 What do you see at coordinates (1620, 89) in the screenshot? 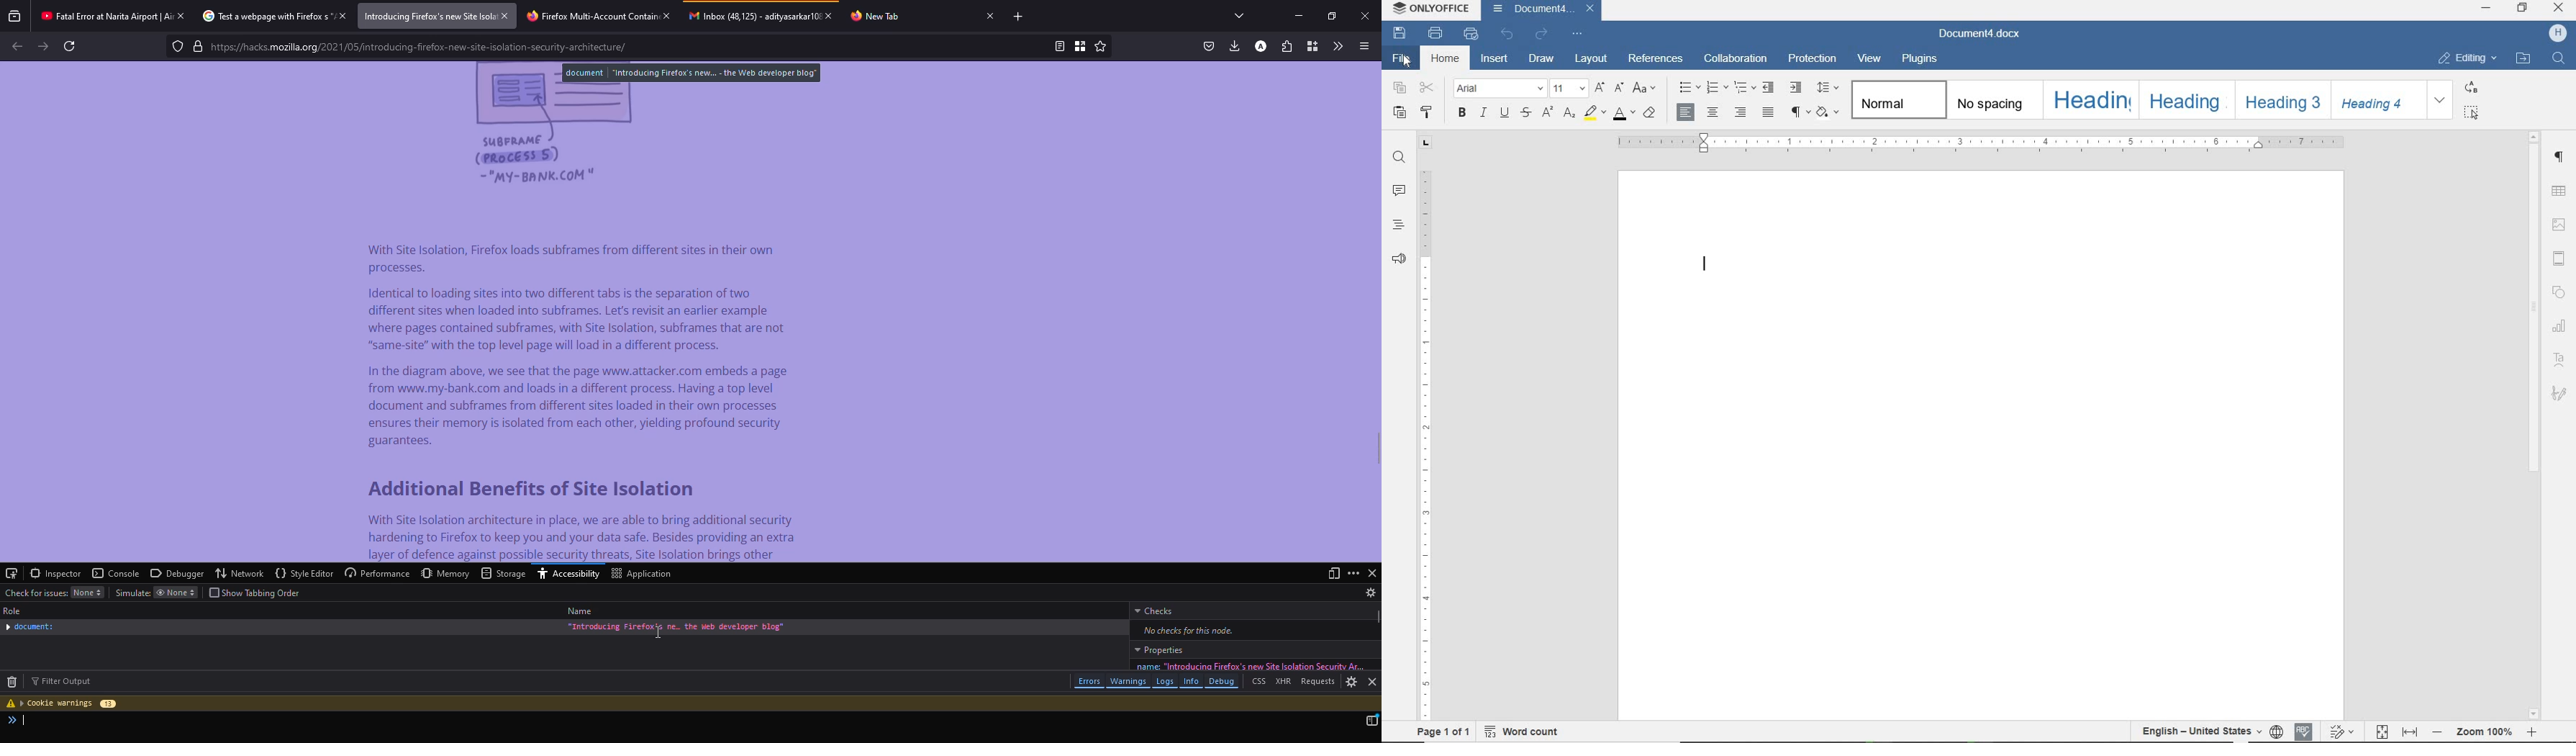
I see `decrement font size` at bounding box center [1620, 89].